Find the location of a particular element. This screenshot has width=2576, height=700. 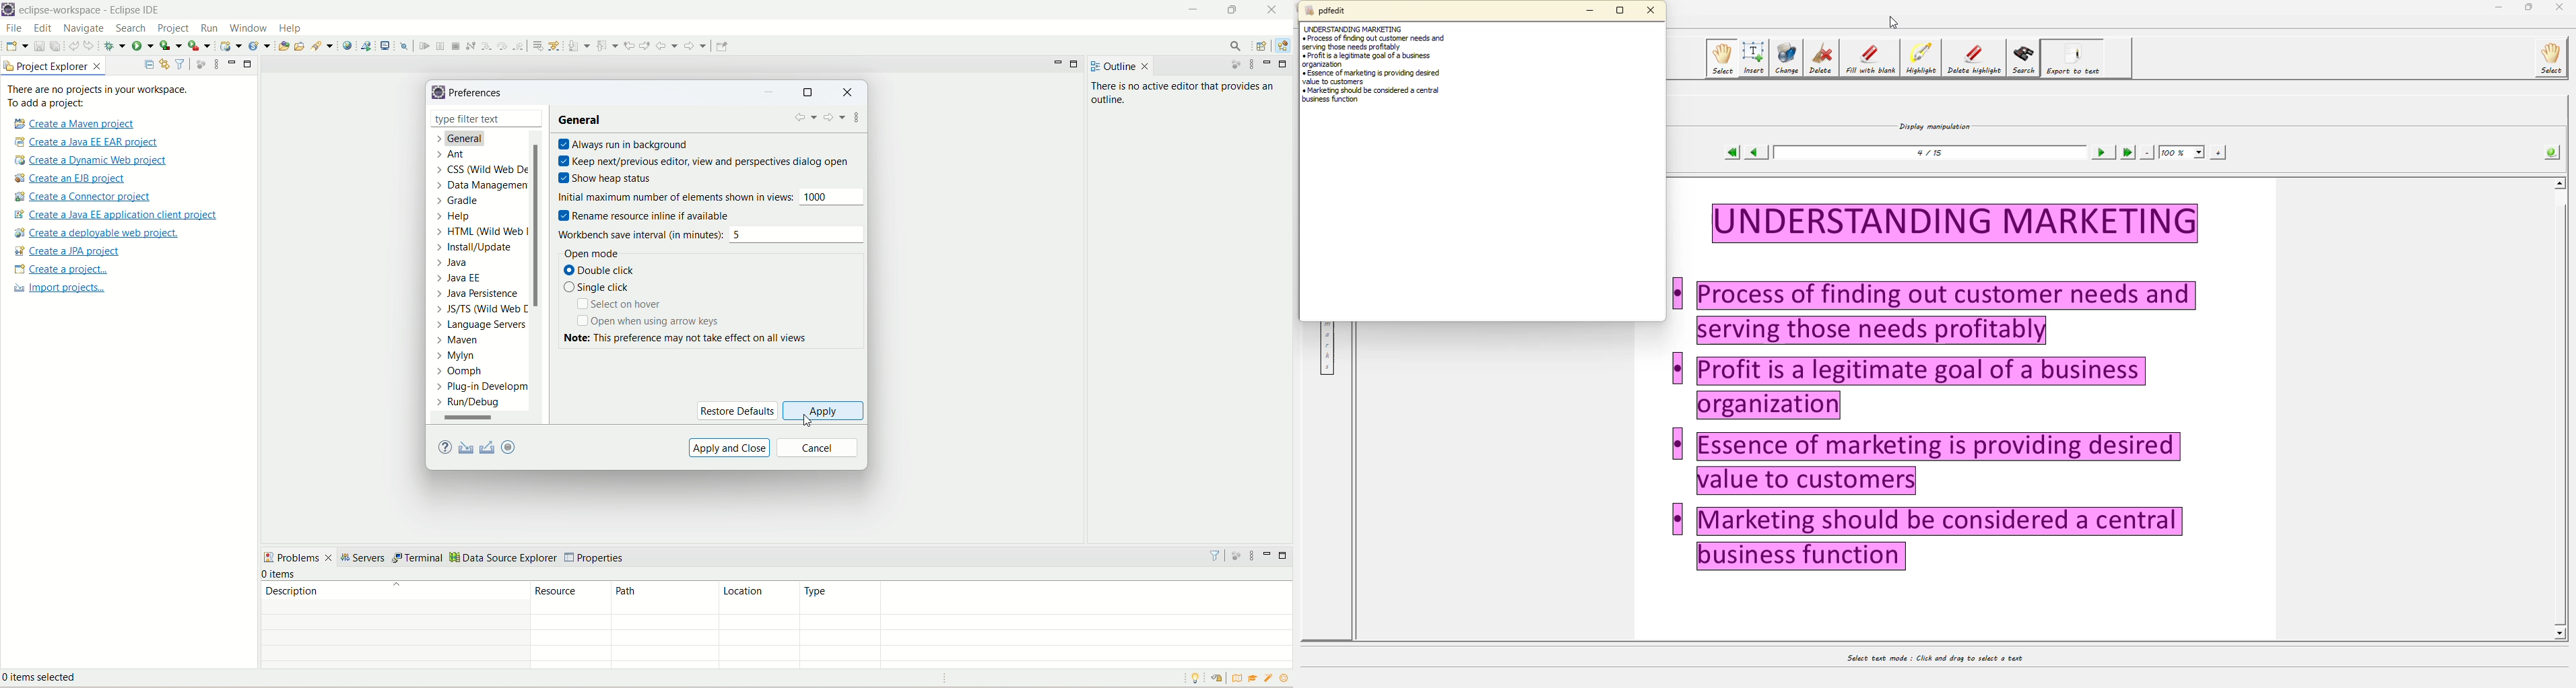

minimize is located at coordinates (771, 94).